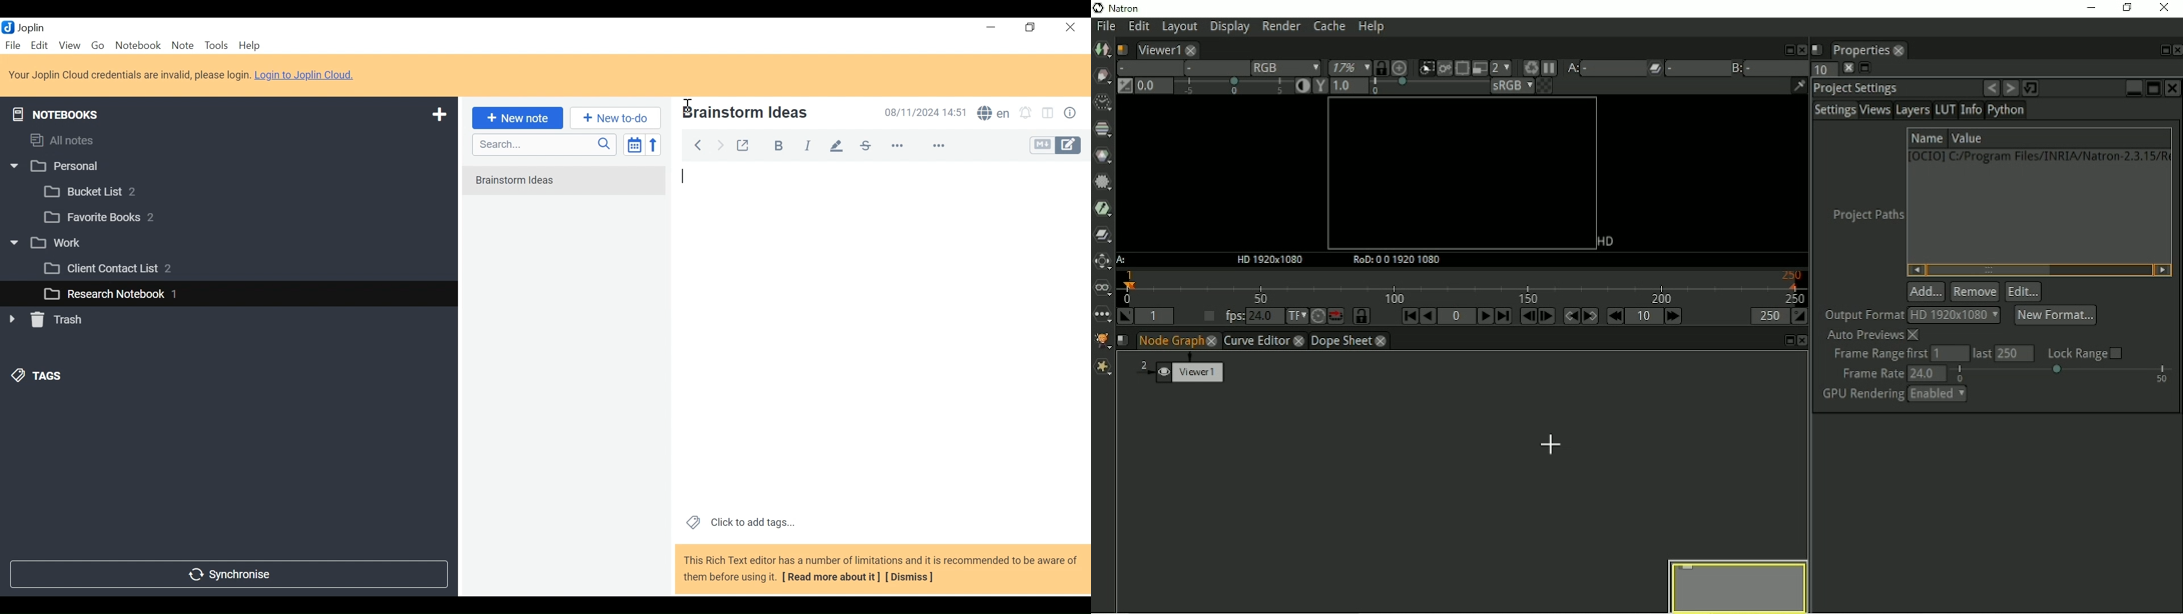  I want to click on Notebooks, so click(64, 112).